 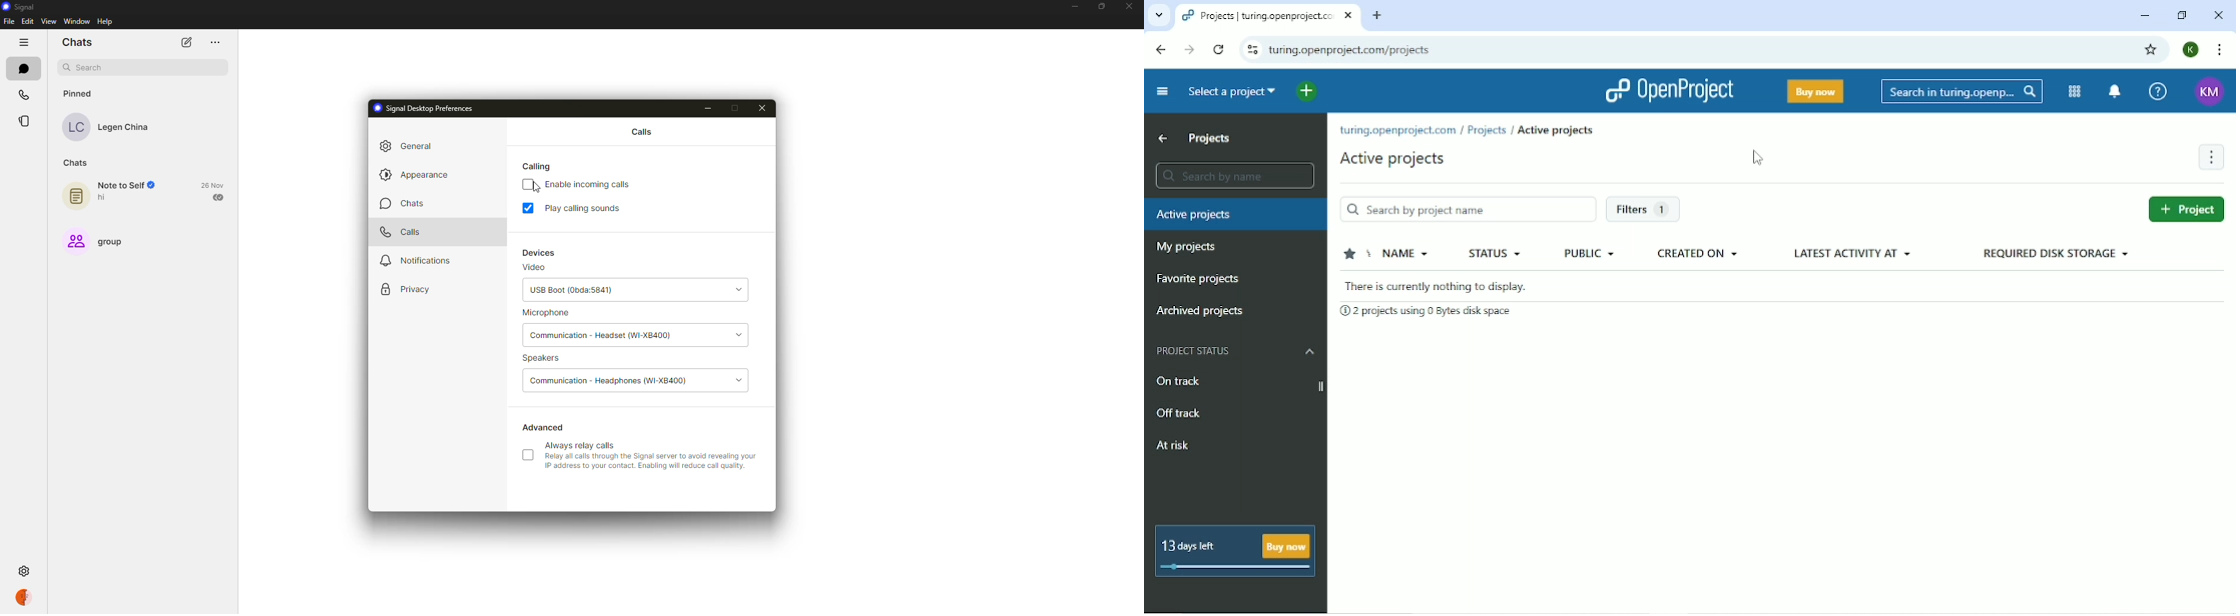 I want to click on signal desktop preferences, so click(x=426, y=108).